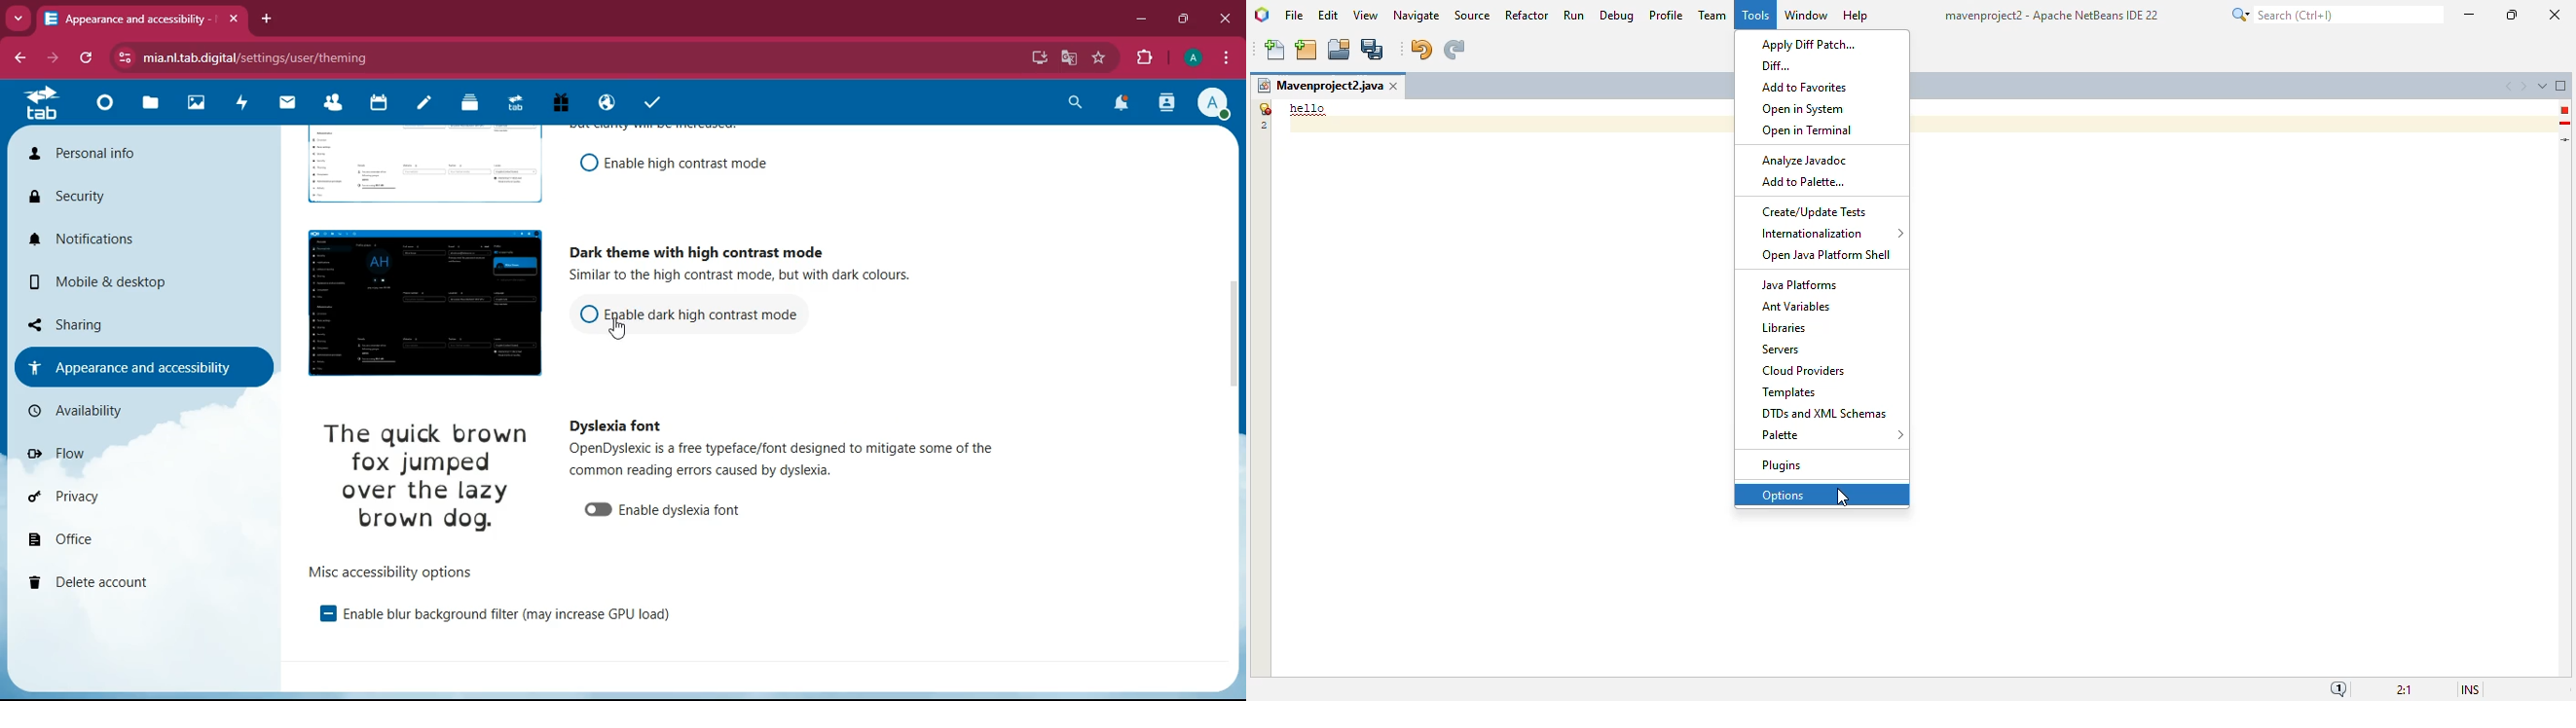 Image resolution: width=2576 pixels, height=728 pixels. Describe the element at coordinates (100, 452) in the screenshot. I see `flow` at that location.